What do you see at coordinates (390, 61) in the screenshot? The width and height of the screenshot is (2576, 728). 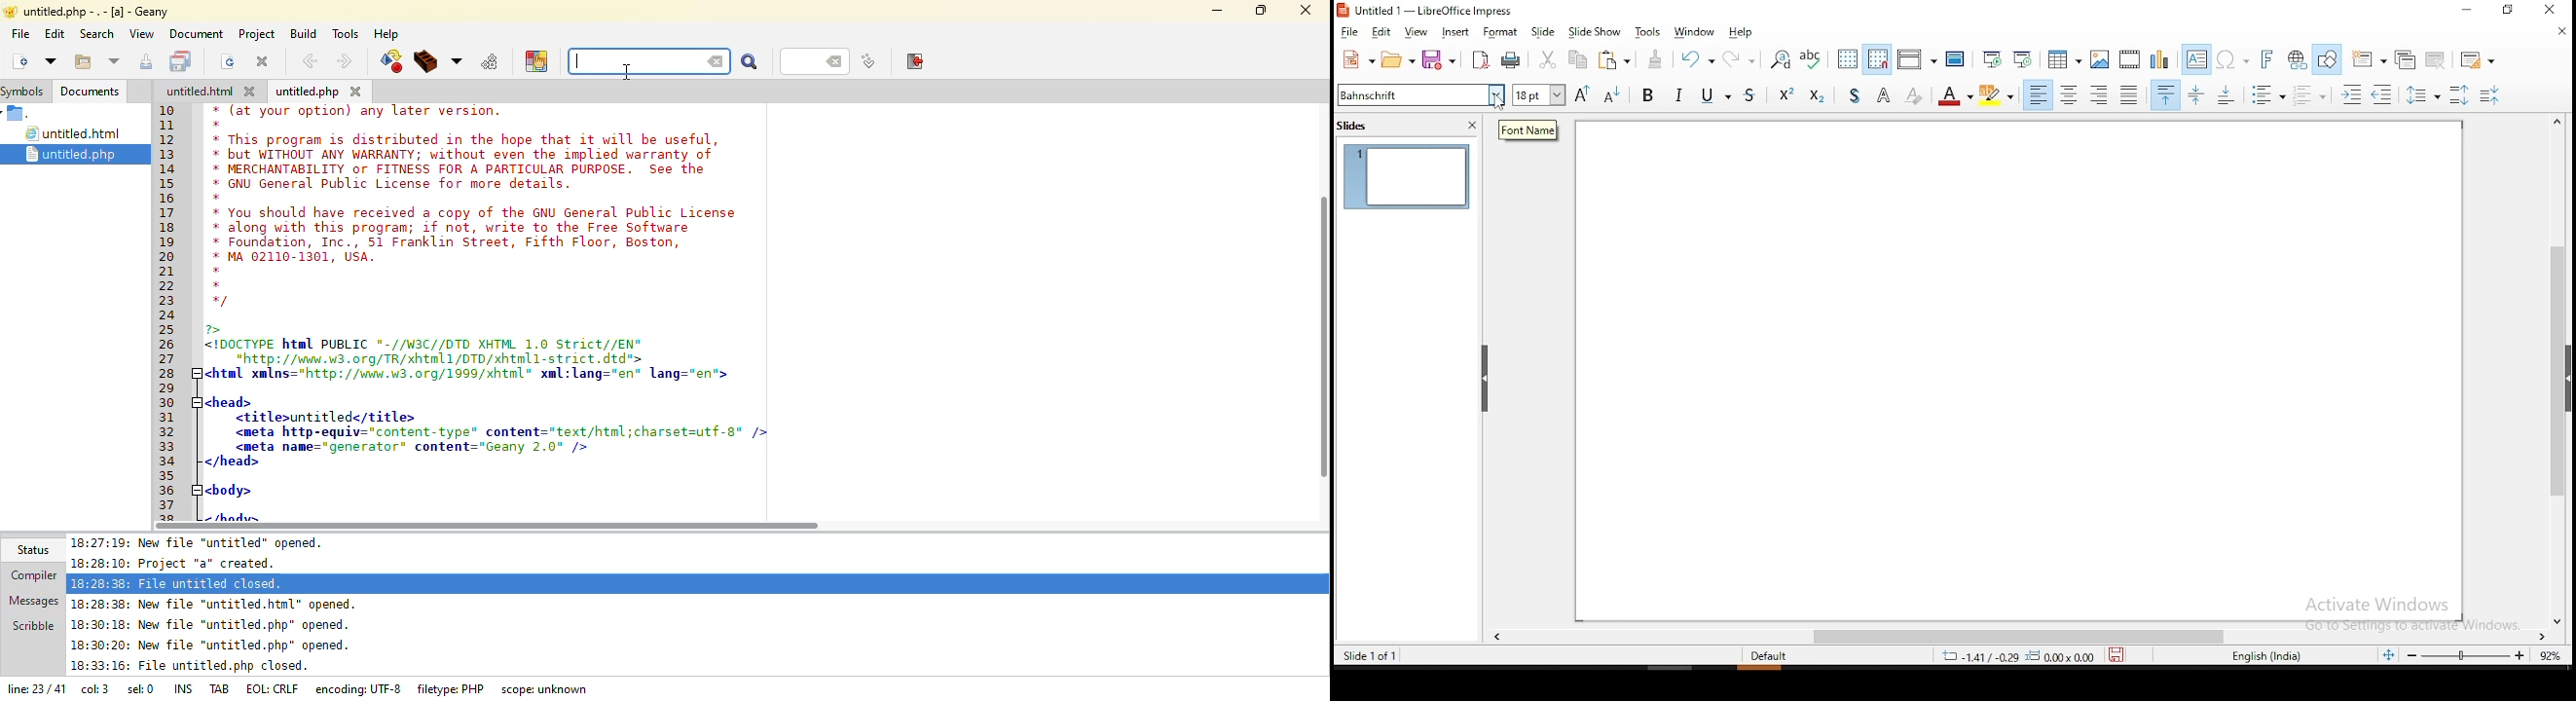 I see `compile` at bounding box center [390, 61].